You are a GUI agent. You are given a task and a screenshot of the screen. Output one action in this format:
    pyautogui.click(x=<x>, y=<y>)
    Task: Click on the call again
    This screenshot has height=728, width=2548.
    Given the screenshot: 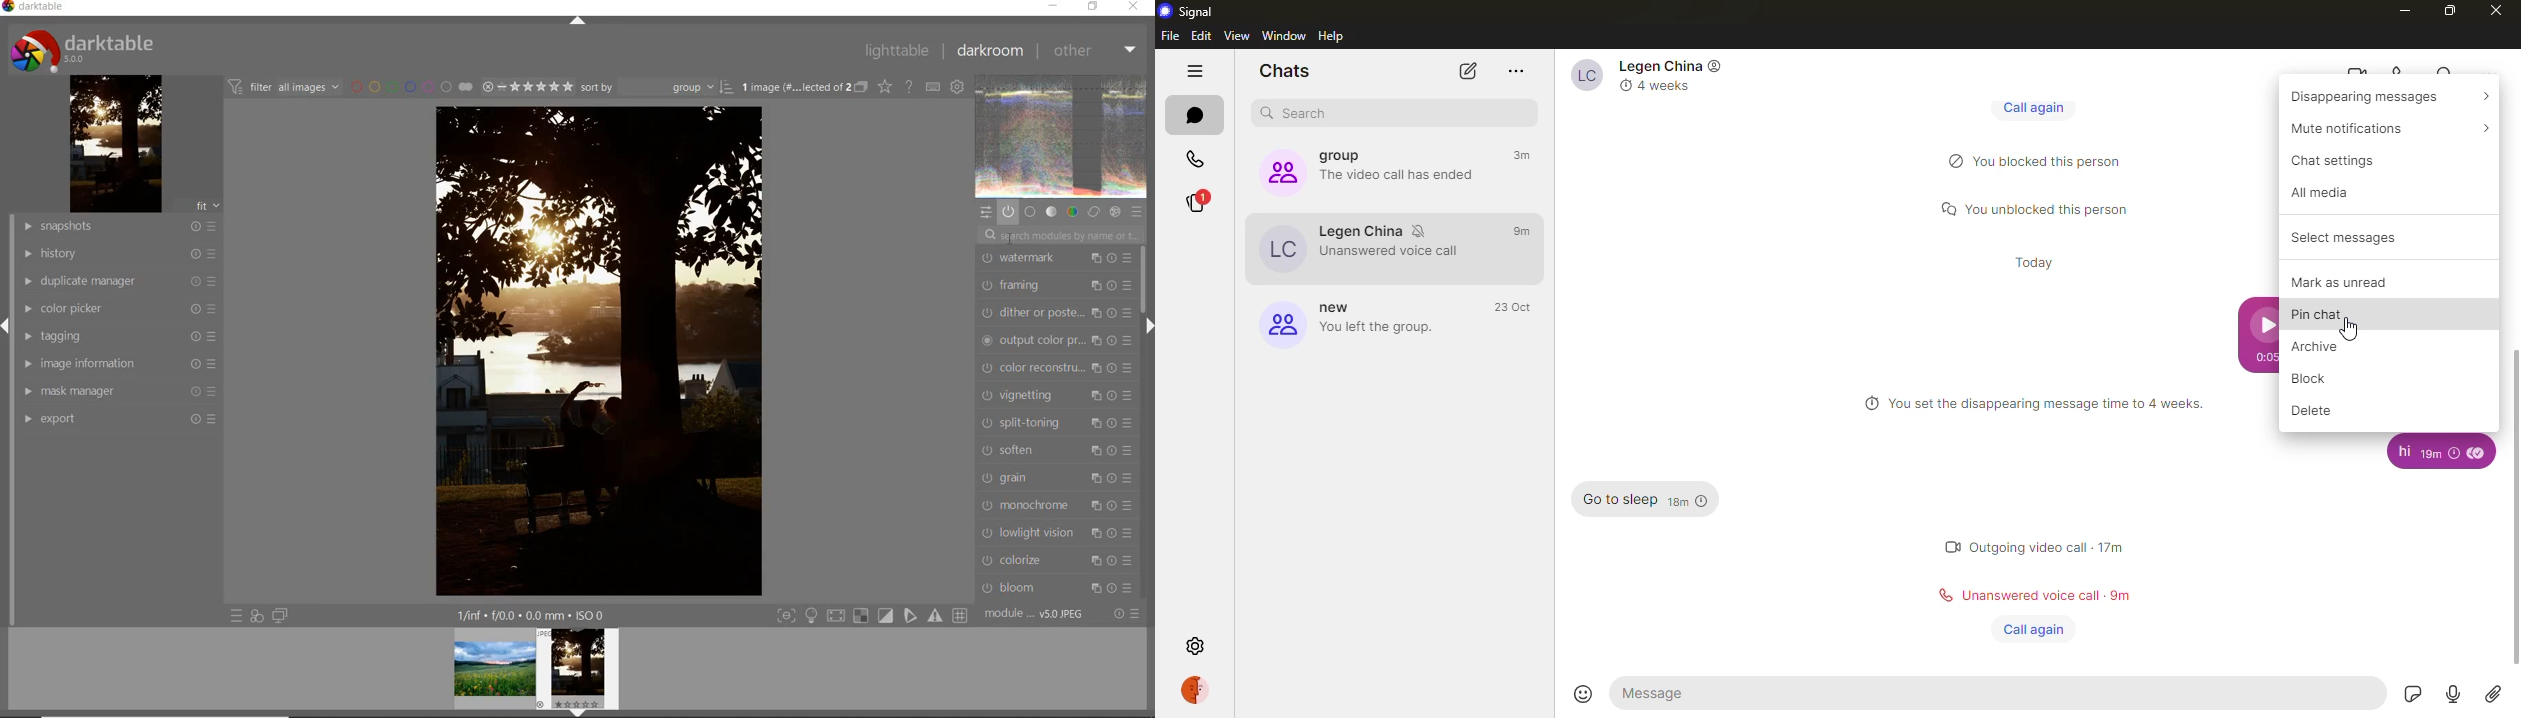 What is the action you would take?
    pyautogui.click(x=2028, y=107)
    